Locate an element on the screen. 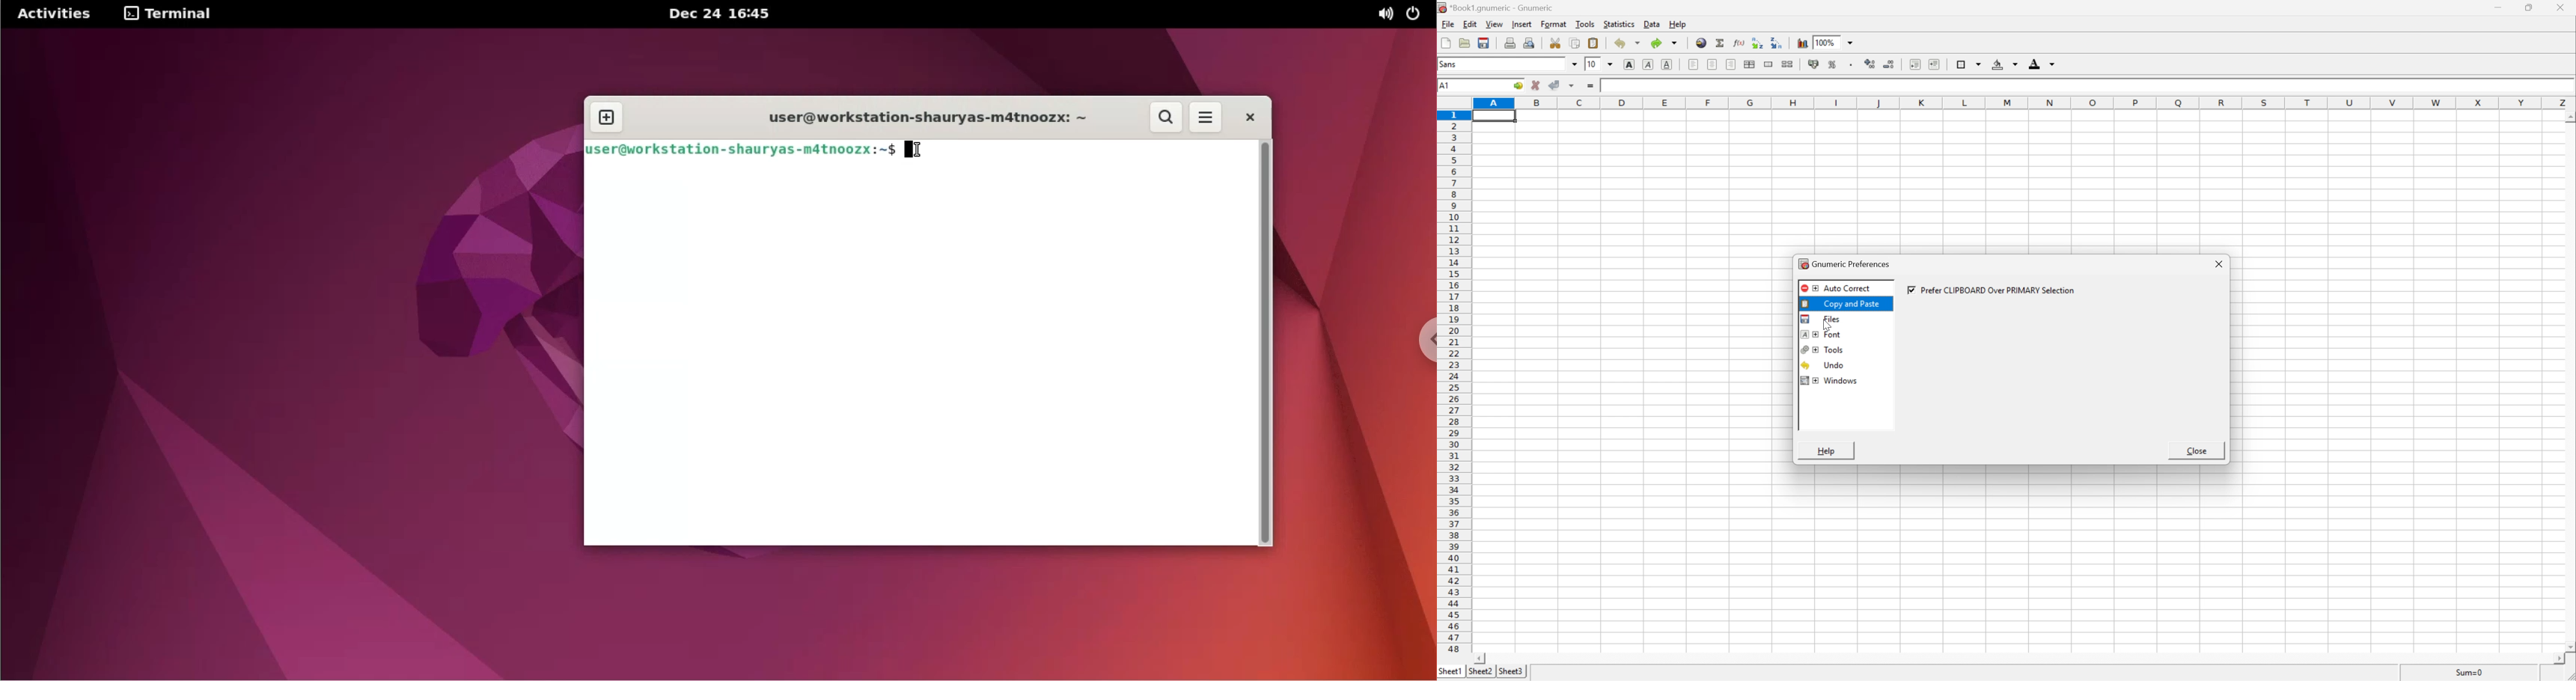  undo is located at coordinates (1626, 43).